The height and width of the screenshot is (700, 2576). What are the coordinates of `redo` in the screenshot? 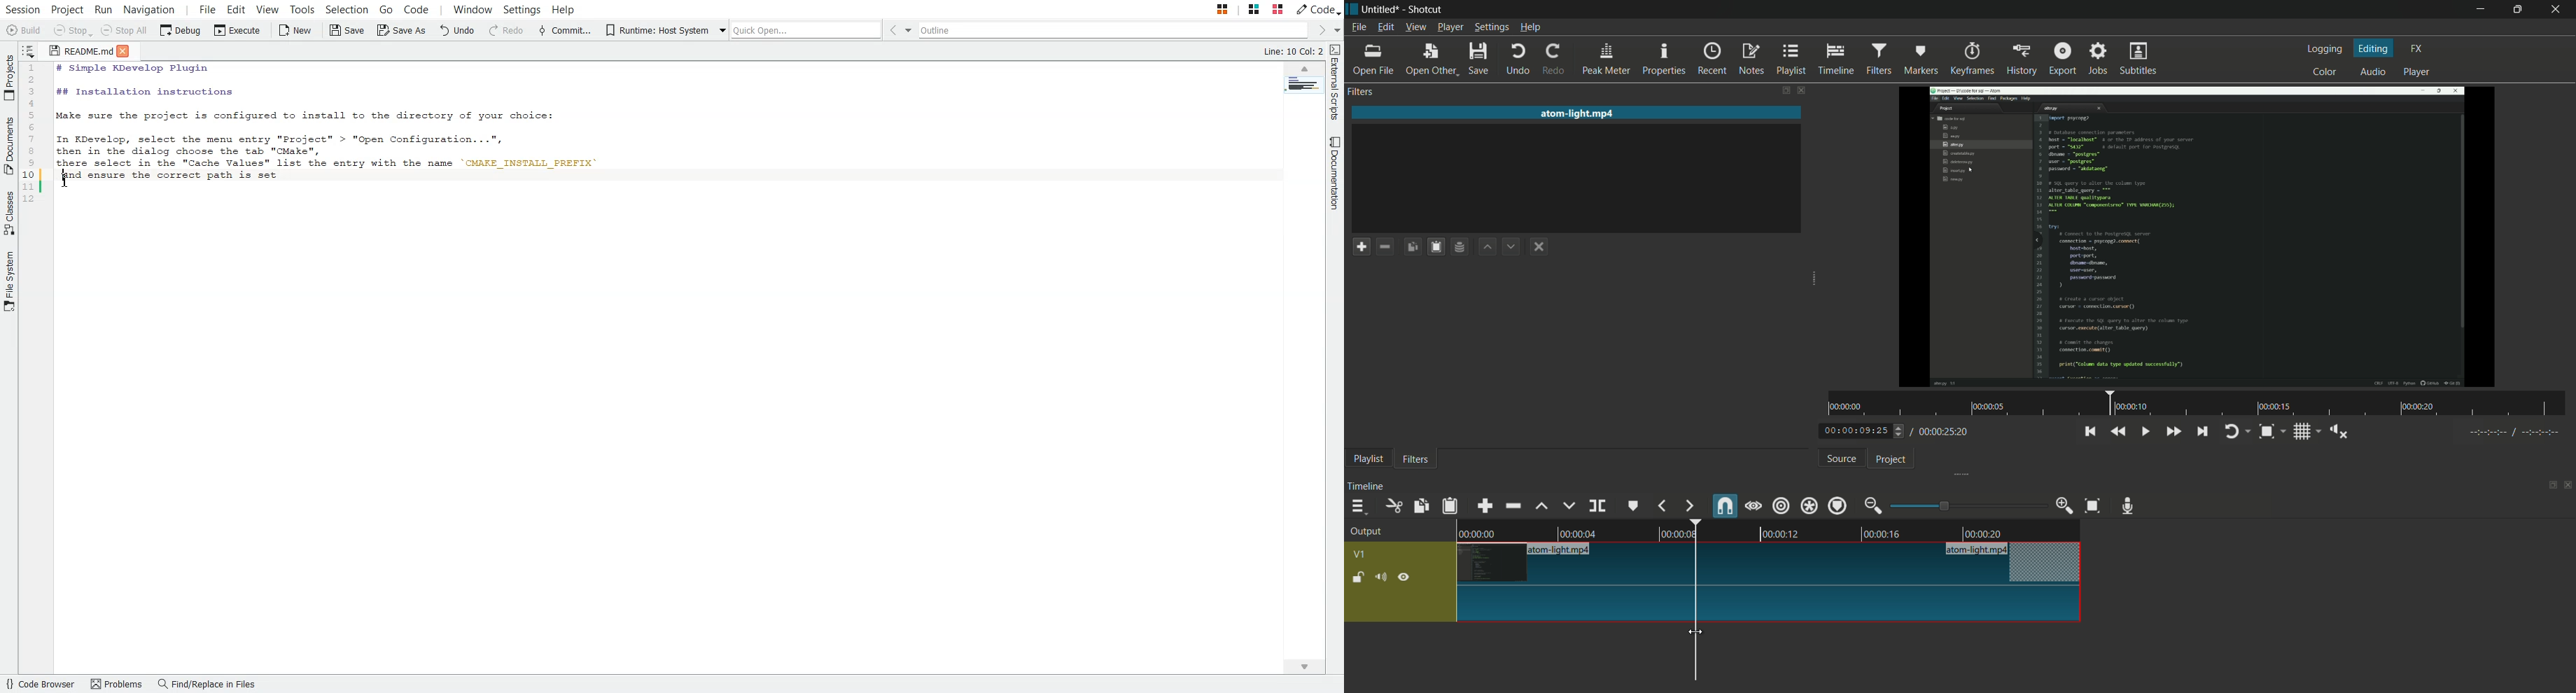 It's located at (1556, 60).